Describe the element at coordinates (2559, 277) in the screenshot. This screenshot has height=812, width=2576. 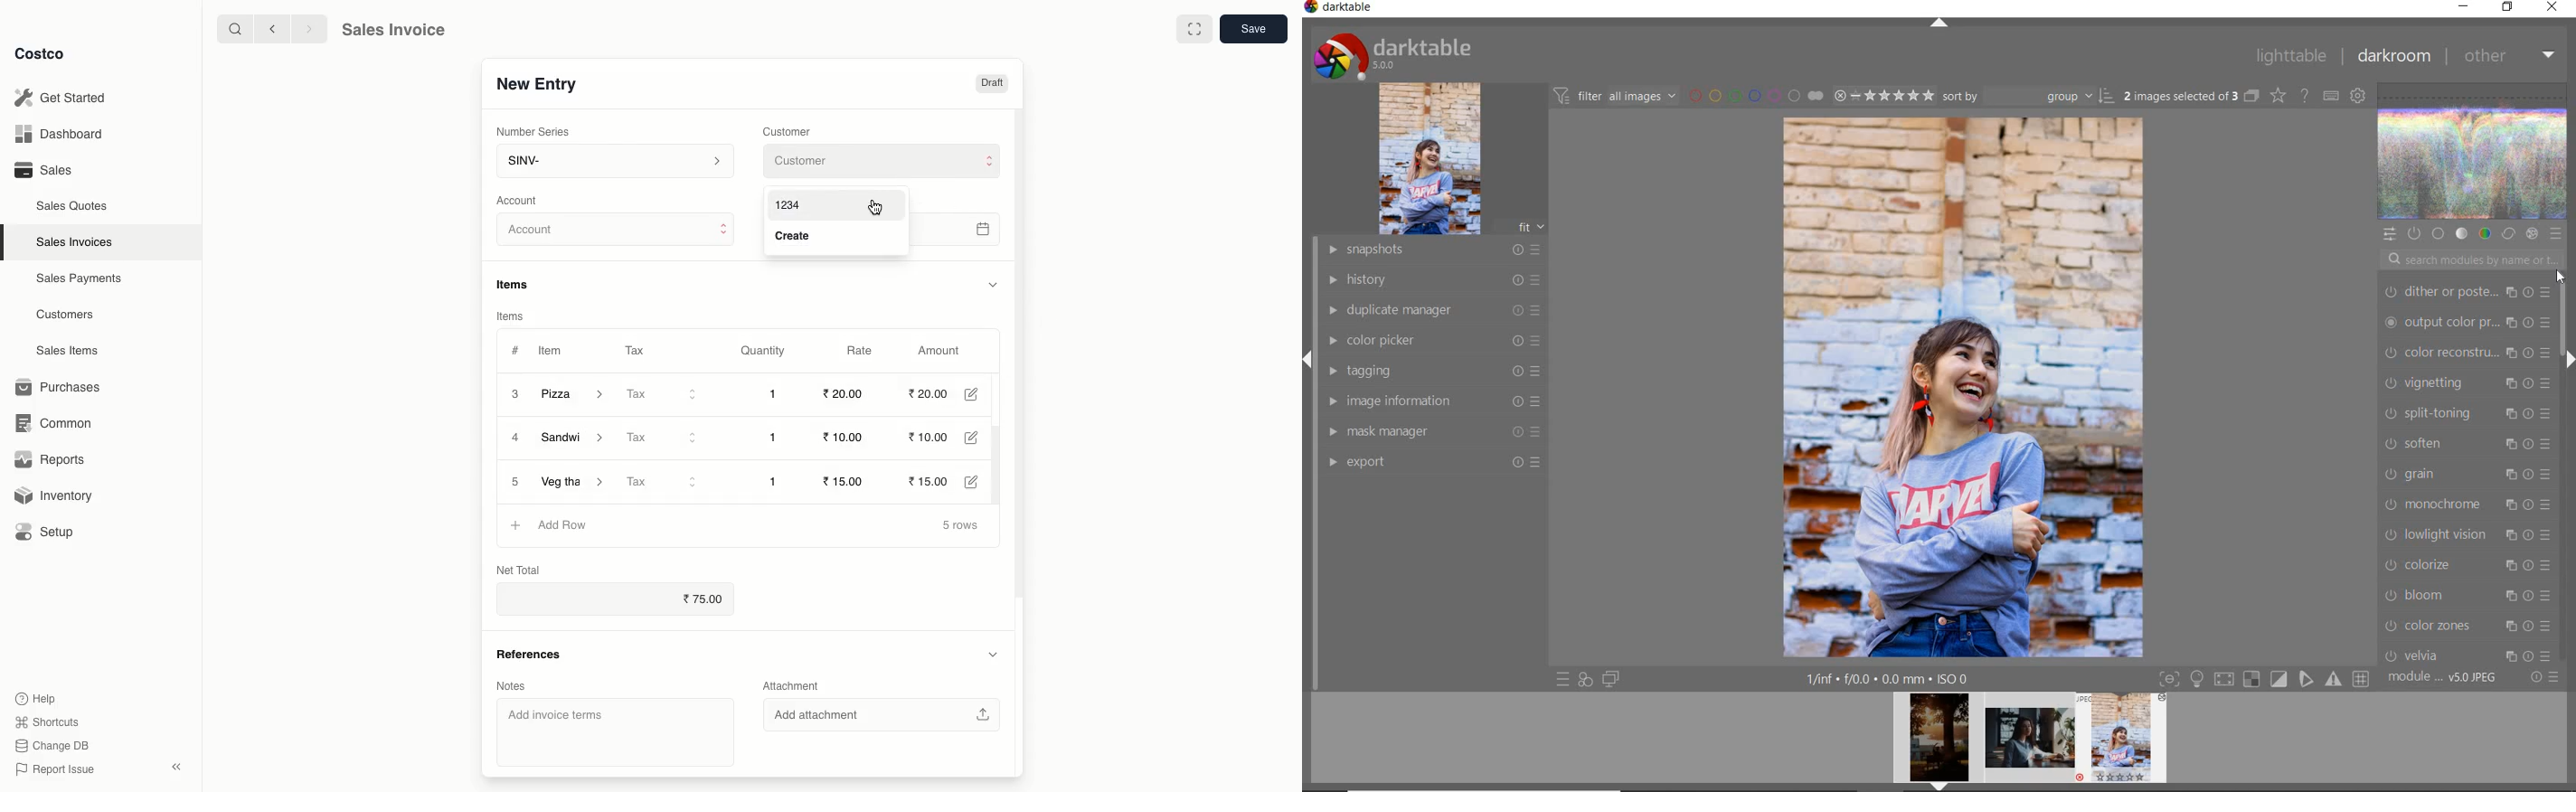
I see `cursor position` at that location.